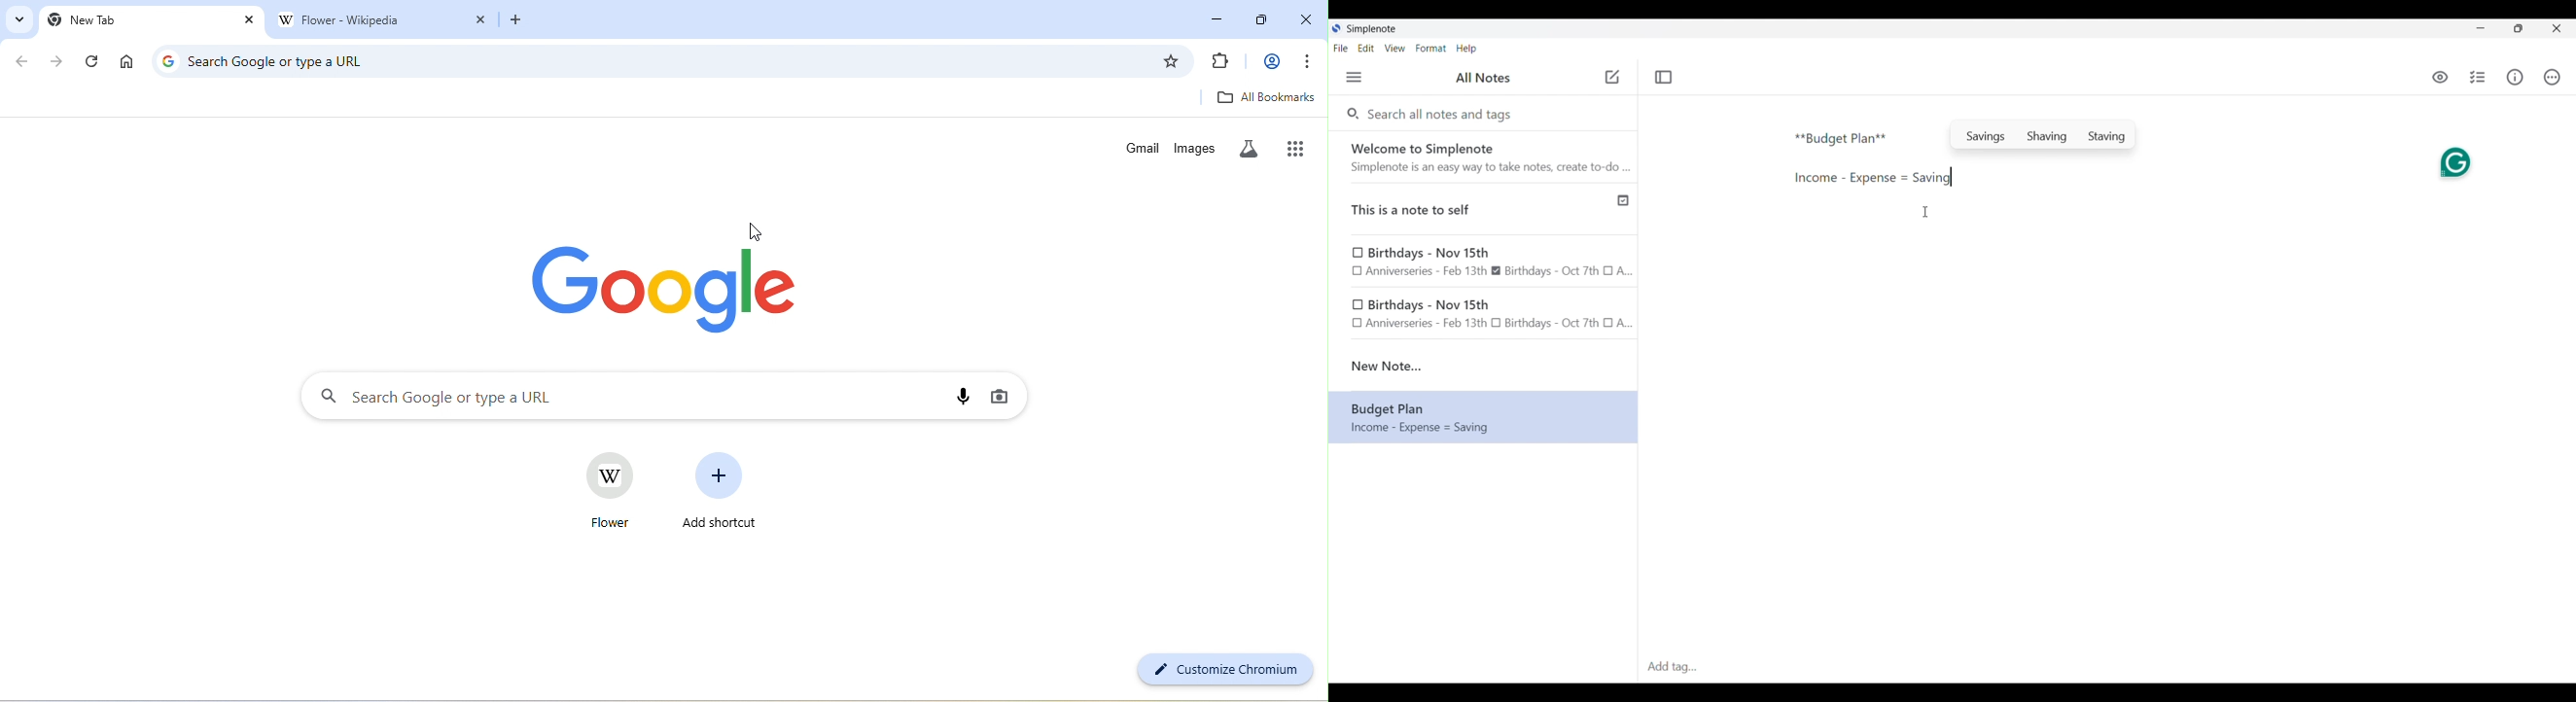 This screenshot has height=728, width=2576. I want to click on Help menu, so click(1466, 48).